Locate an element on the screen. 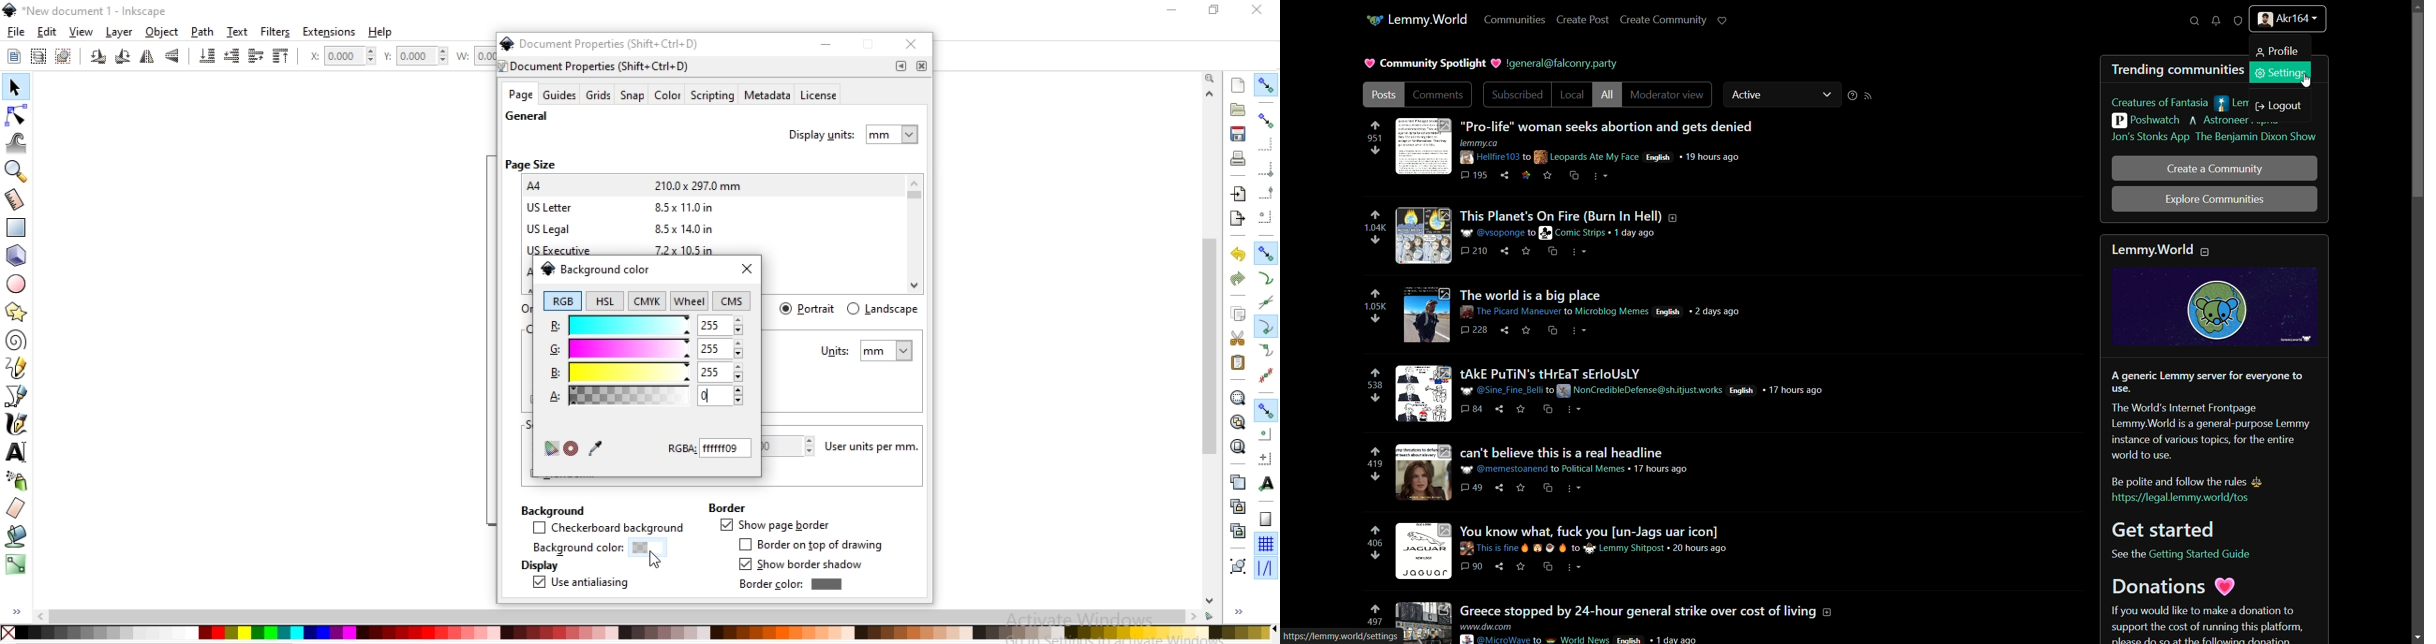 This screenshot has width=2436, height=644. sorting help is located at coordinates (1851, 95).